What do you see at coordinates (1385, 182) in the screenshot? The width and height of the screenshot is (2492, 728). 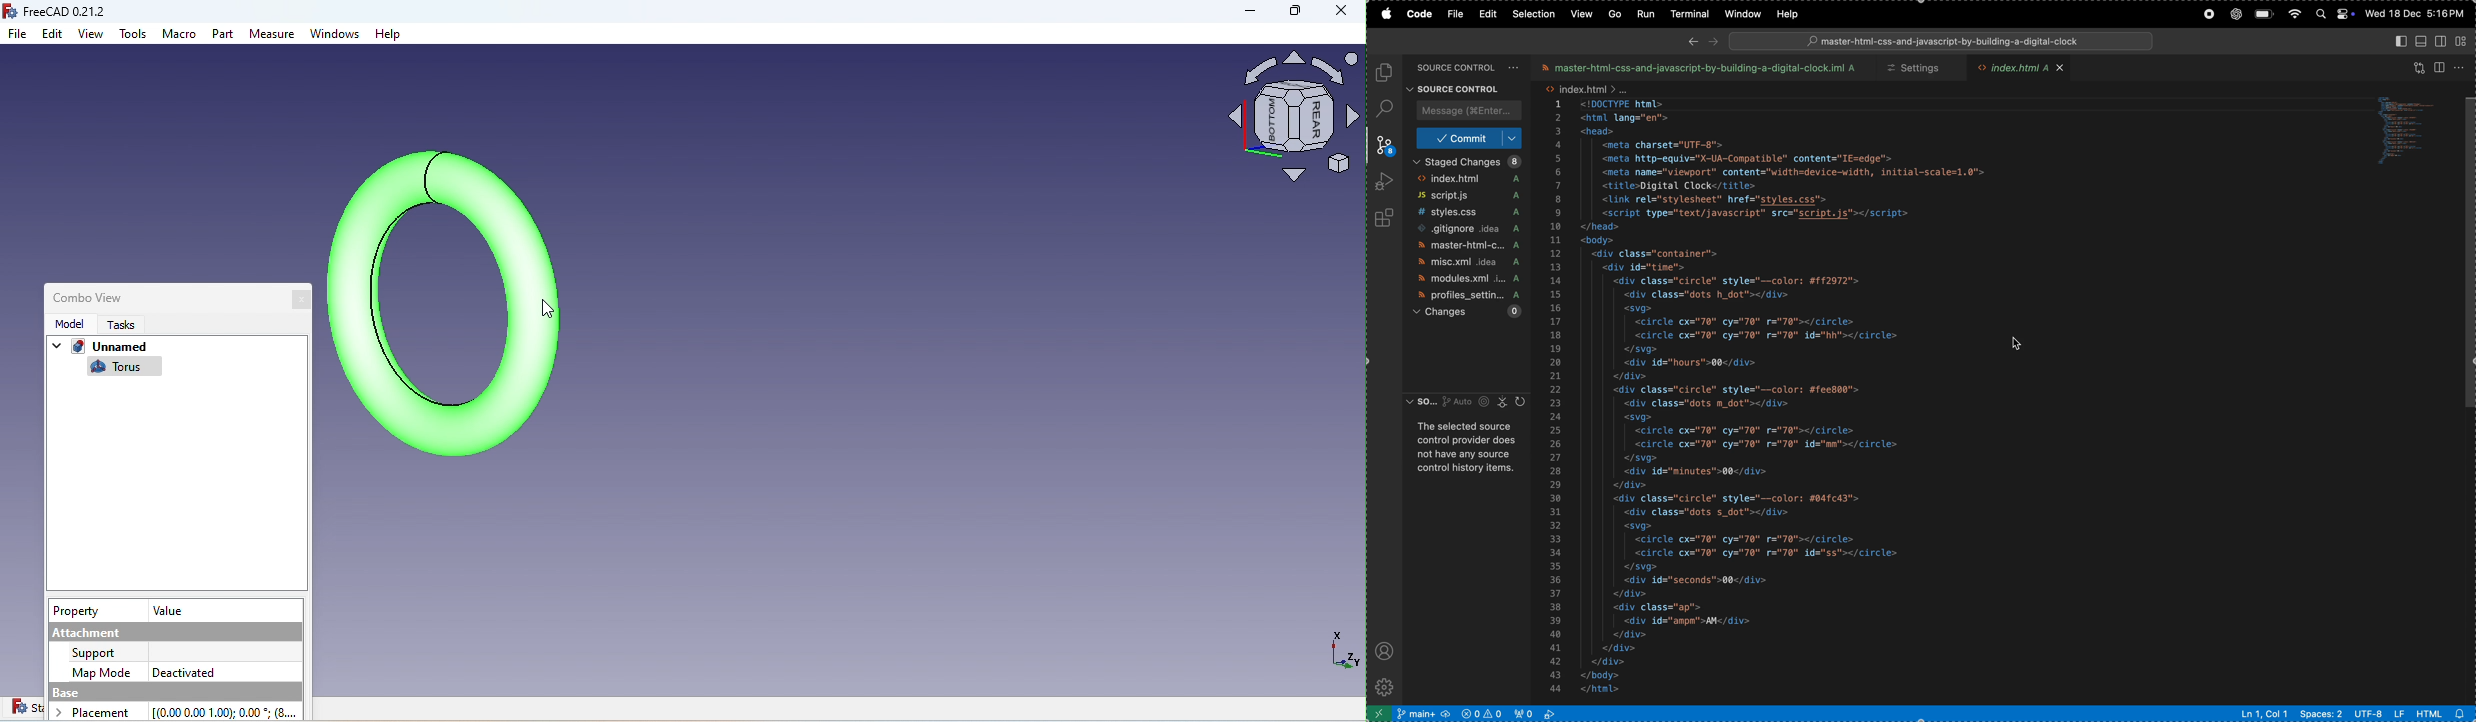 I see `run and debug` at bounding box center [1385, 182].